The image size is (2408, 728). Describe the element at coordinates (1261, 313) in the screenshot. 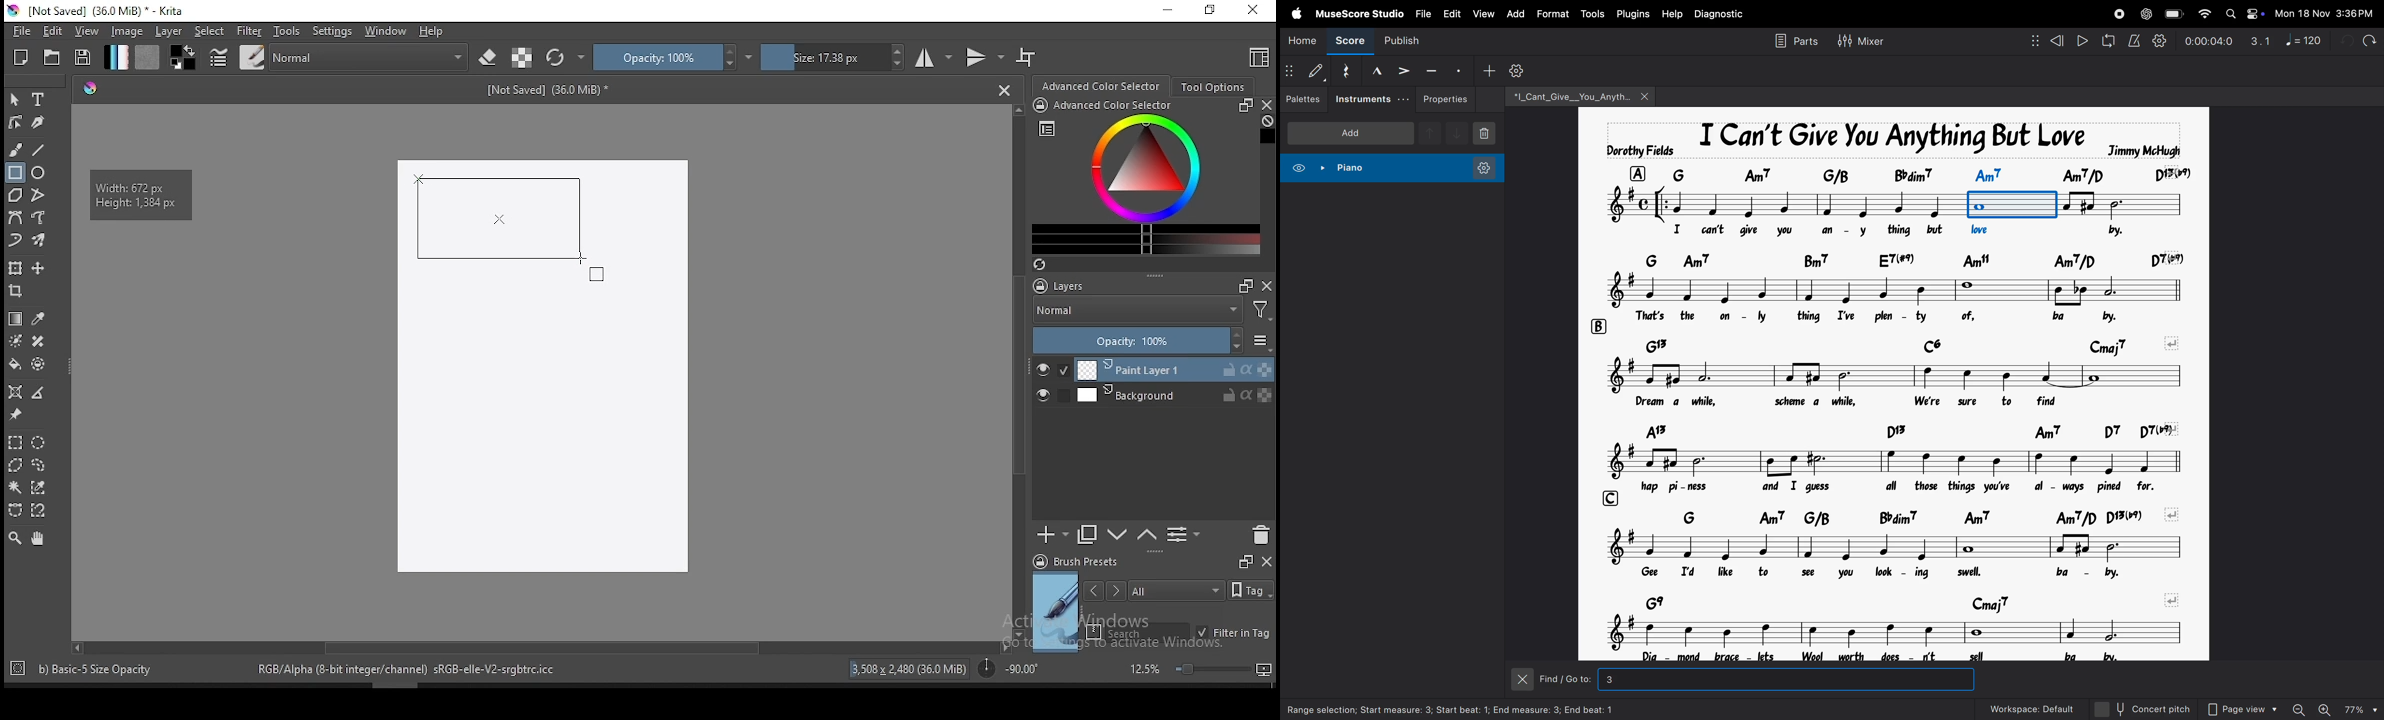

I see `Filter` at that location.